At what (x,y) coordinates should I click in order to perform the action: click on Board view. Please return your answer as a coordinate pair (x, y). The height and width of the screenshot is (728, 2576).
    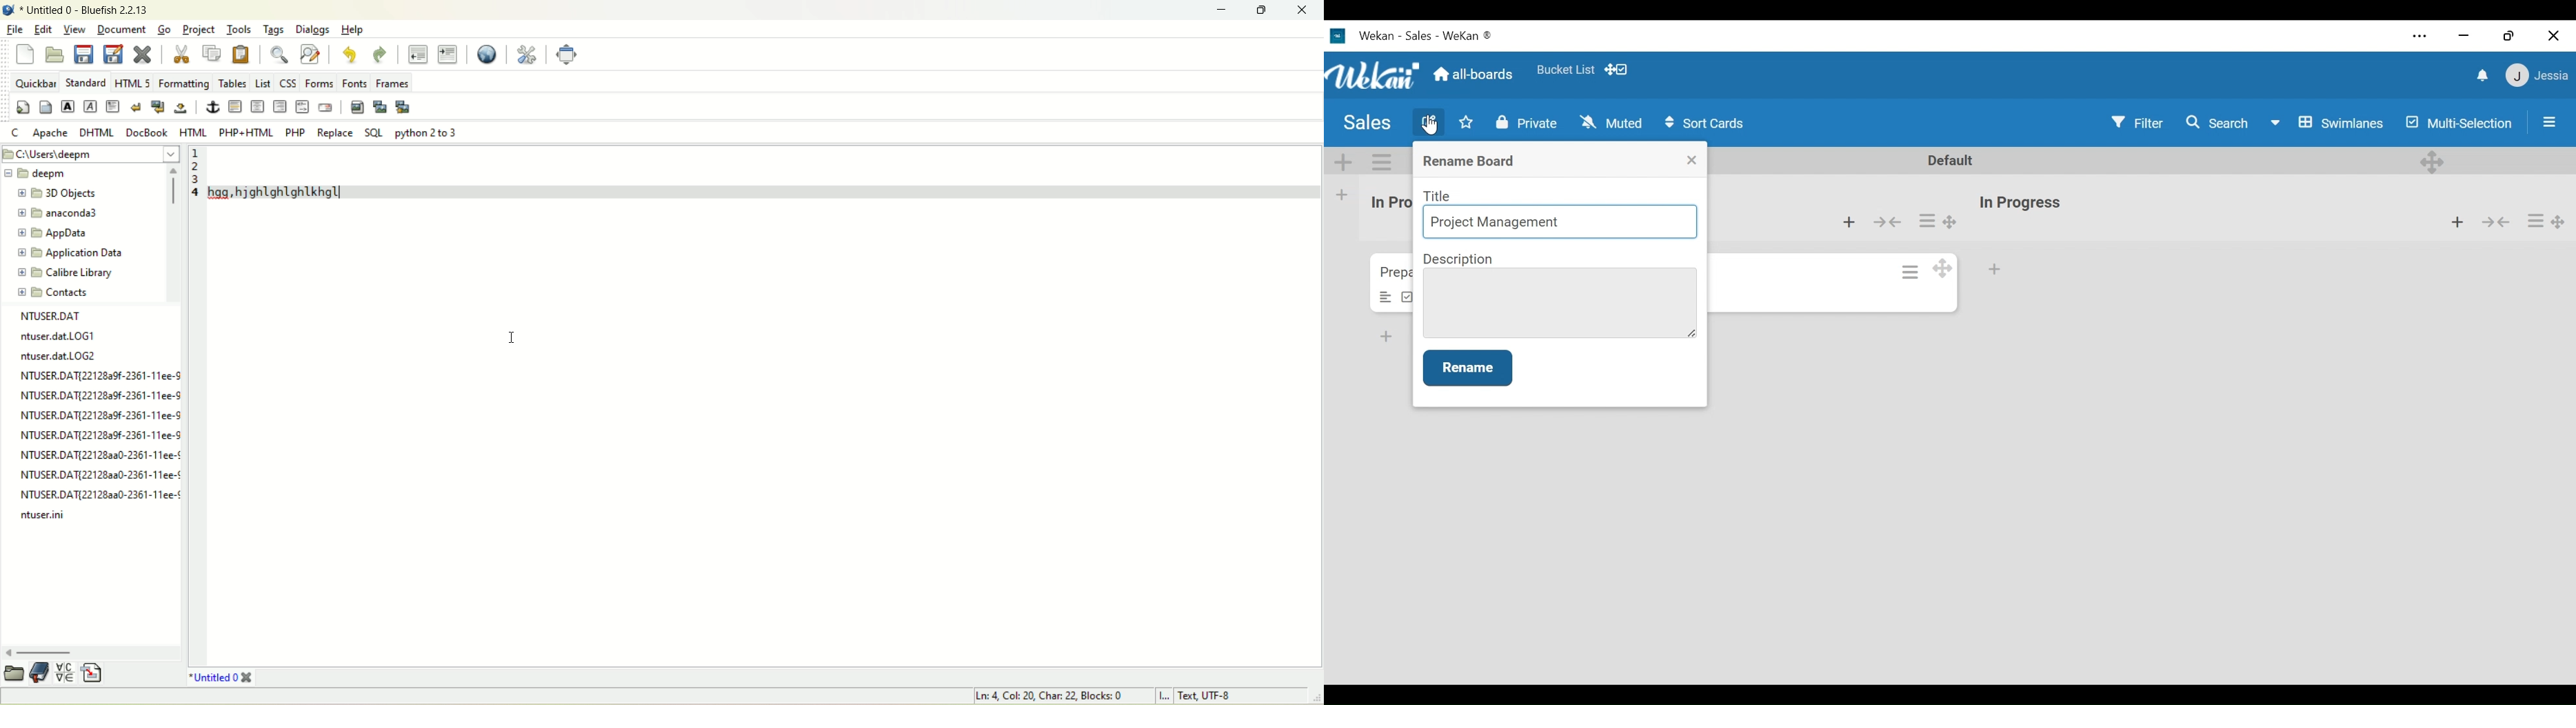
    Looking at the image, I should click on (2331, 125).